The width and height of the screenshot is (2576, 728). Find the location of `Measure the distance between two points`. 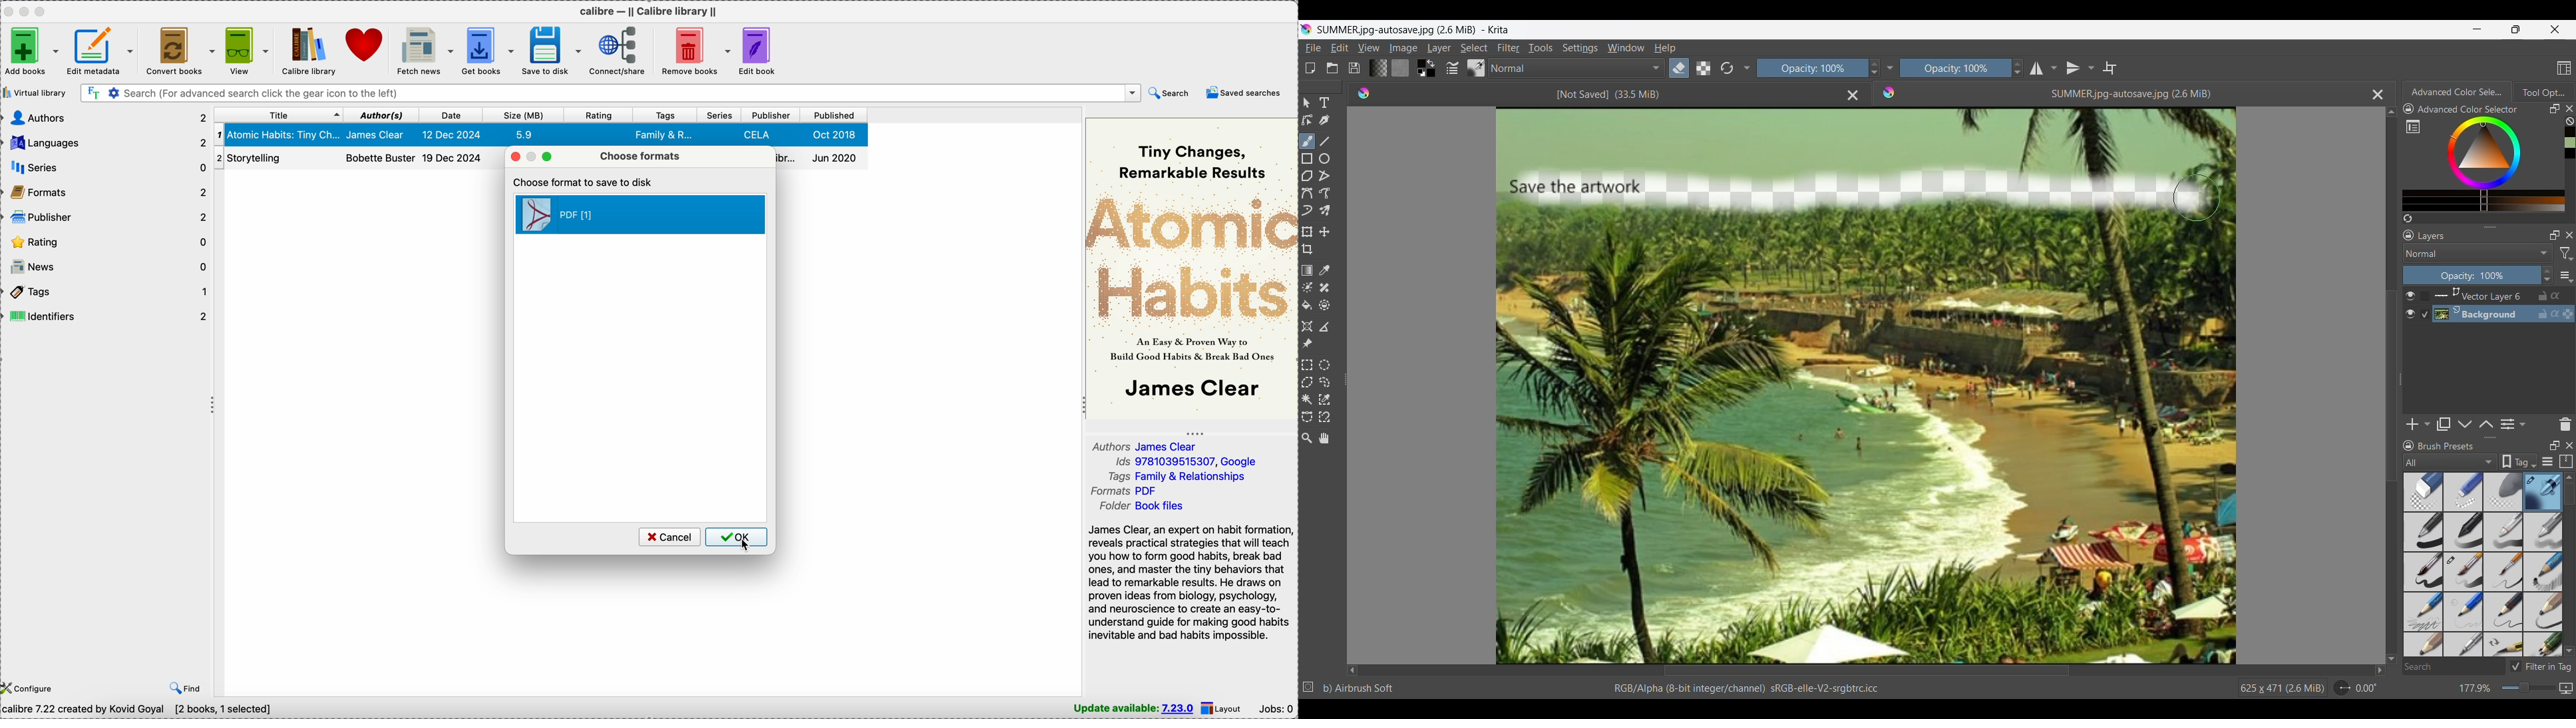

Measure the distance between two points is located at coordinates (1324, 327).